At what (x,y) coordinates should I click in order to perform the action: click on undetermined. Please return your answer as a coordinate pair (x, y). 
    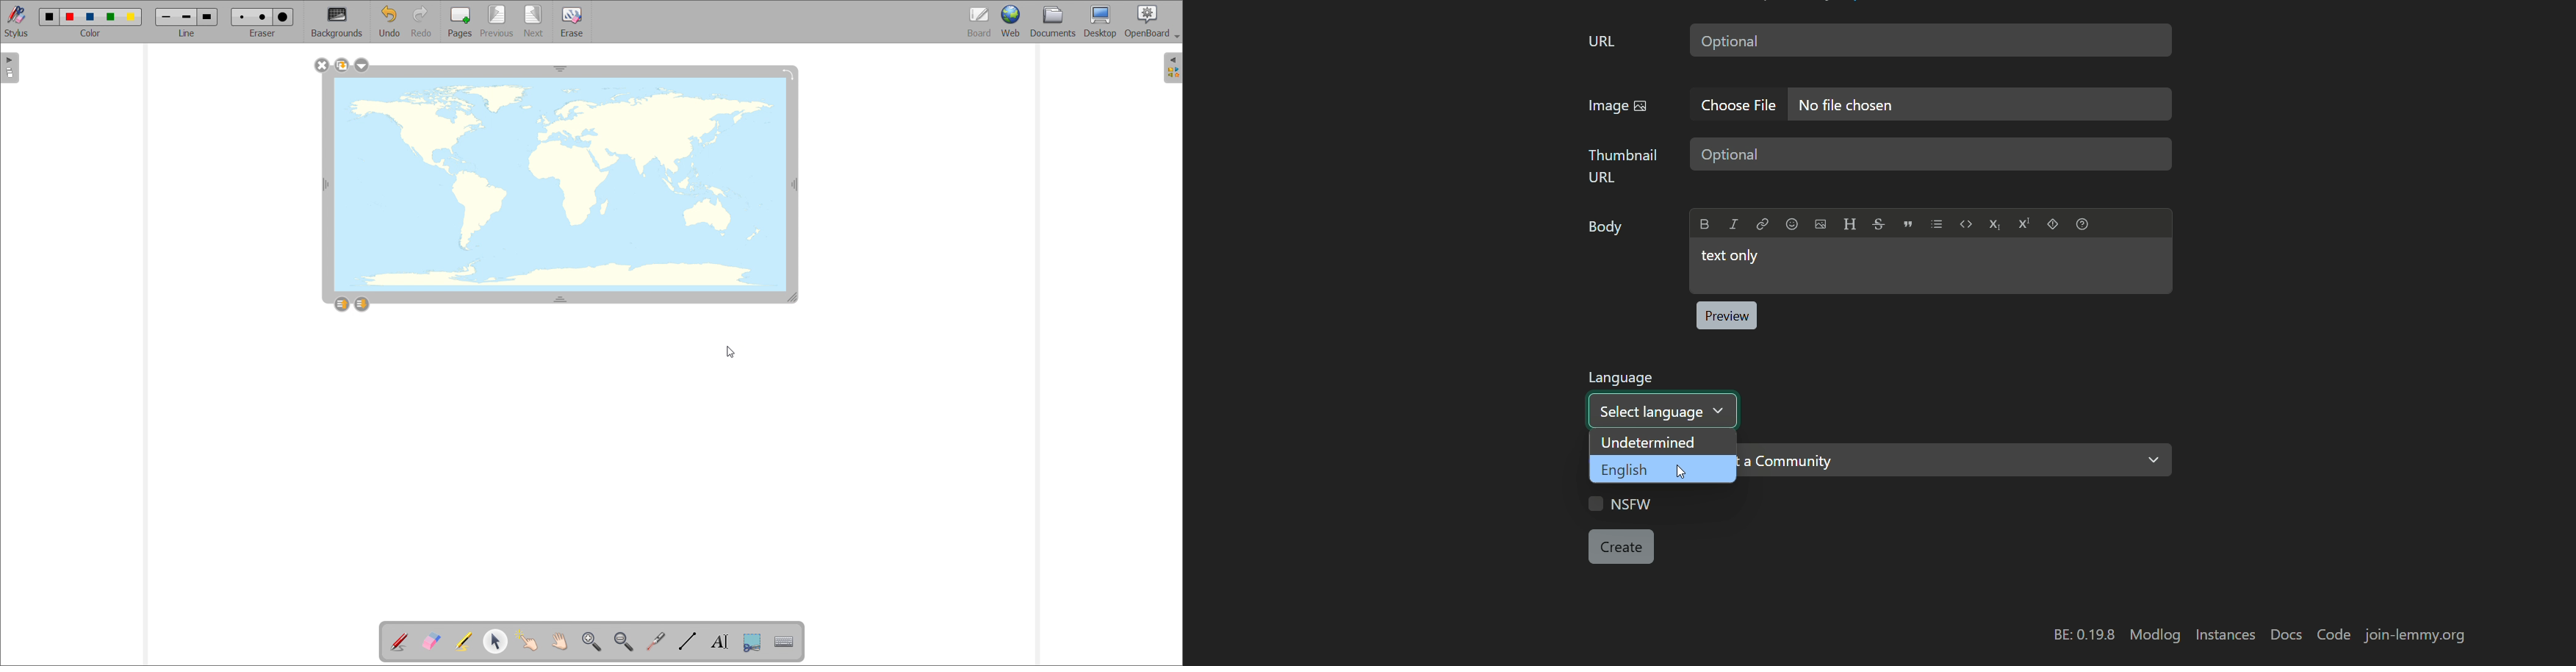
    Looking at the image, I should click on (1663, 443).